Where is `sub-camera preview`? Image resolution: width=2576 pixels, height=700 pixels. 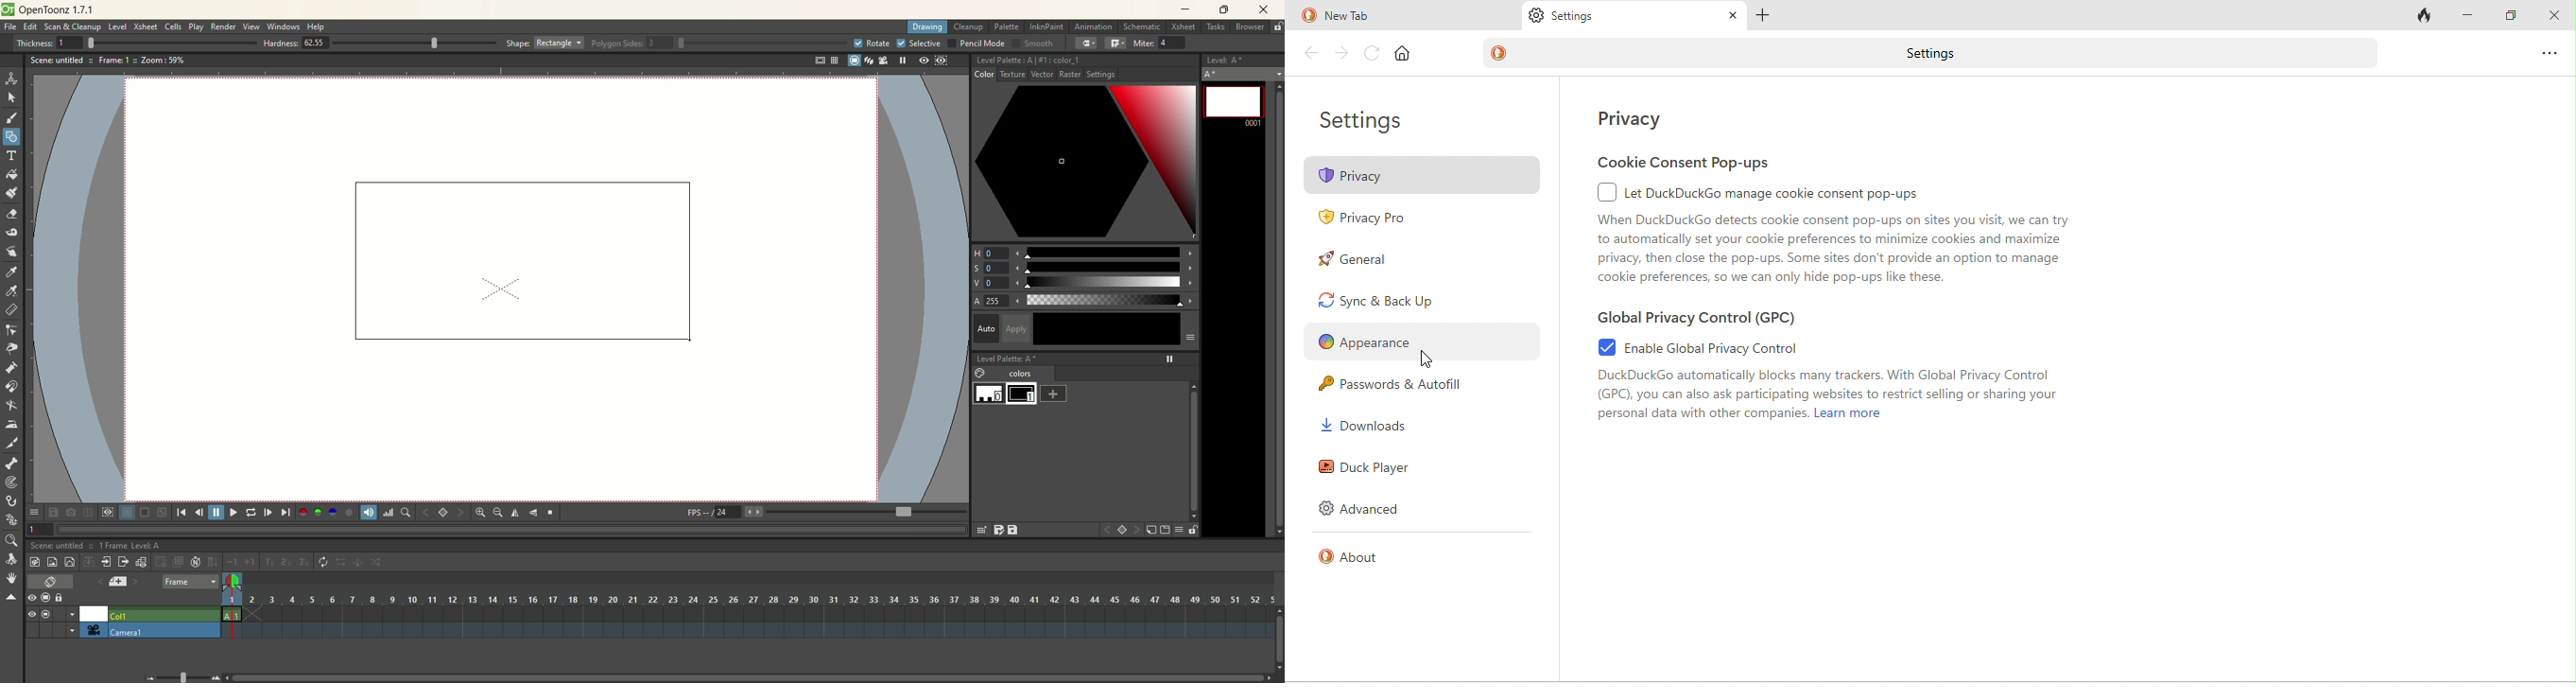 sub-camera preview is located at coordinates (942, 62).